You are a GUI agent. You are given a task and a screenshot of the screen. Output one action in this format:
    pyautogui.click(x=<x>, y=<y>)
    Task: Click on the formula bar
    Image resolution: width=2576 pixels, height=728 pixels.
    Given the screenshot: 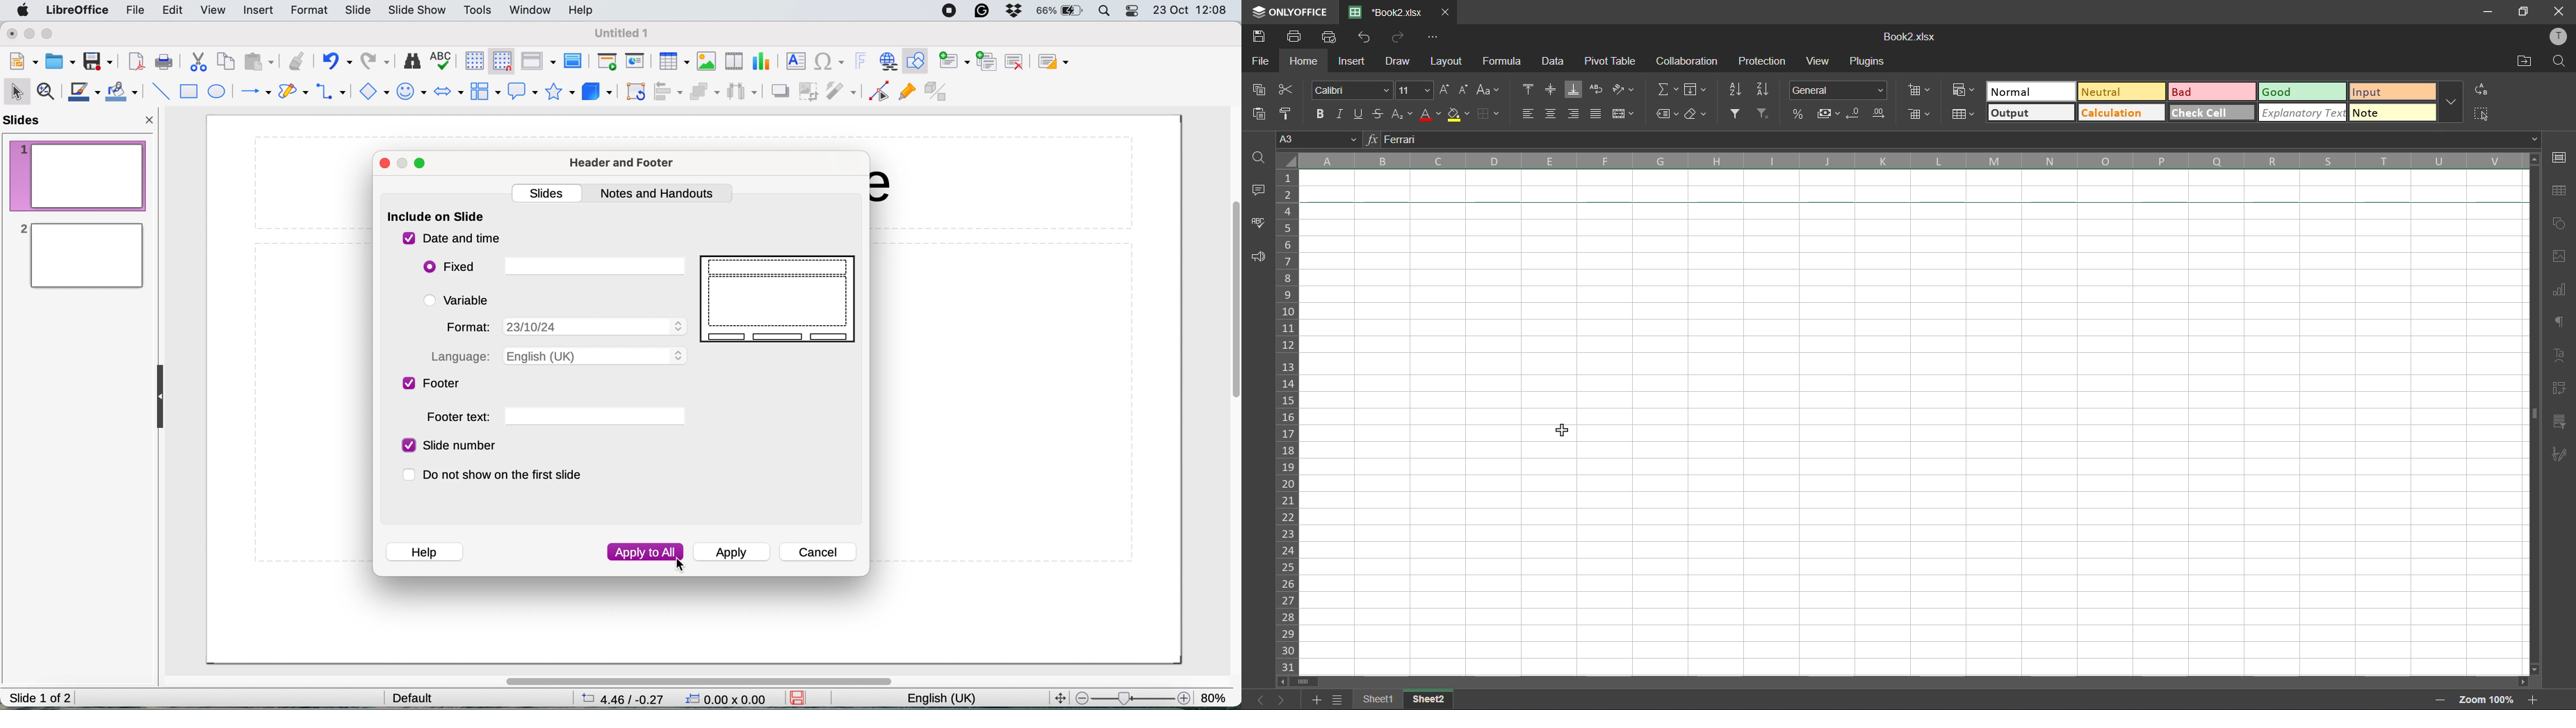 What is the action you would take?
    pyautogui.click(x=1956, y=141)
    